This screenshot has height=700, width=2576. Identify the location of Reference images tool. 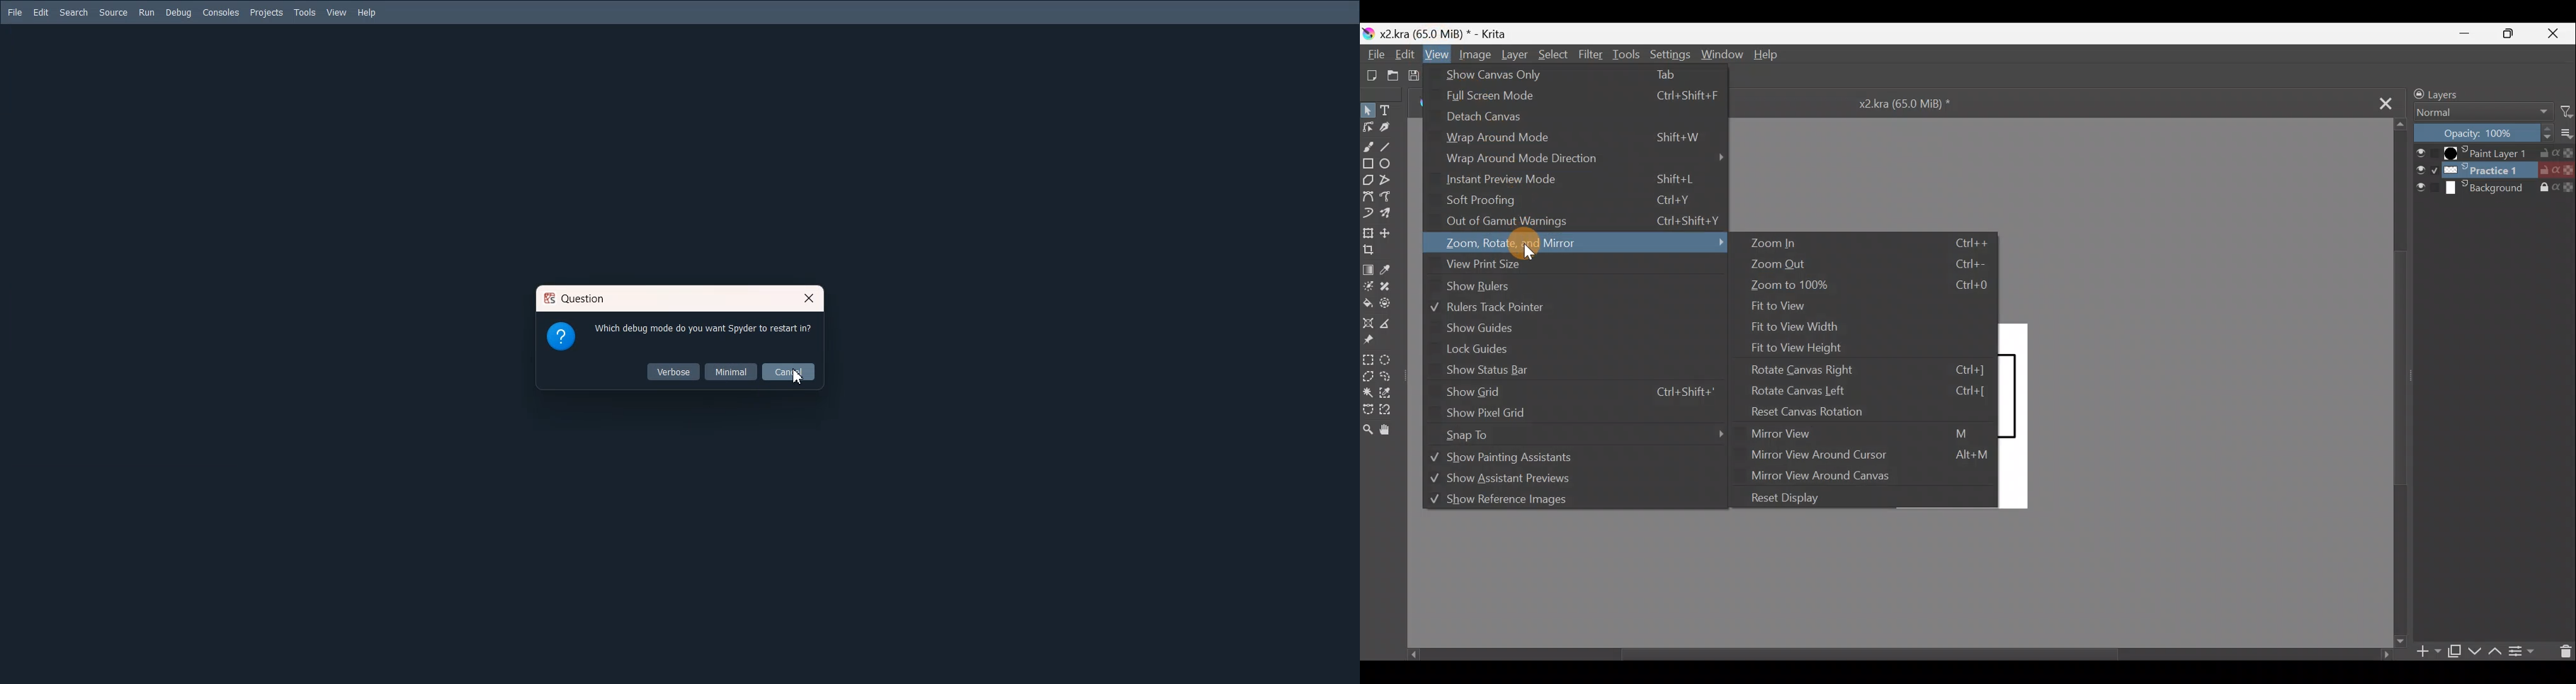
(1374, 340).